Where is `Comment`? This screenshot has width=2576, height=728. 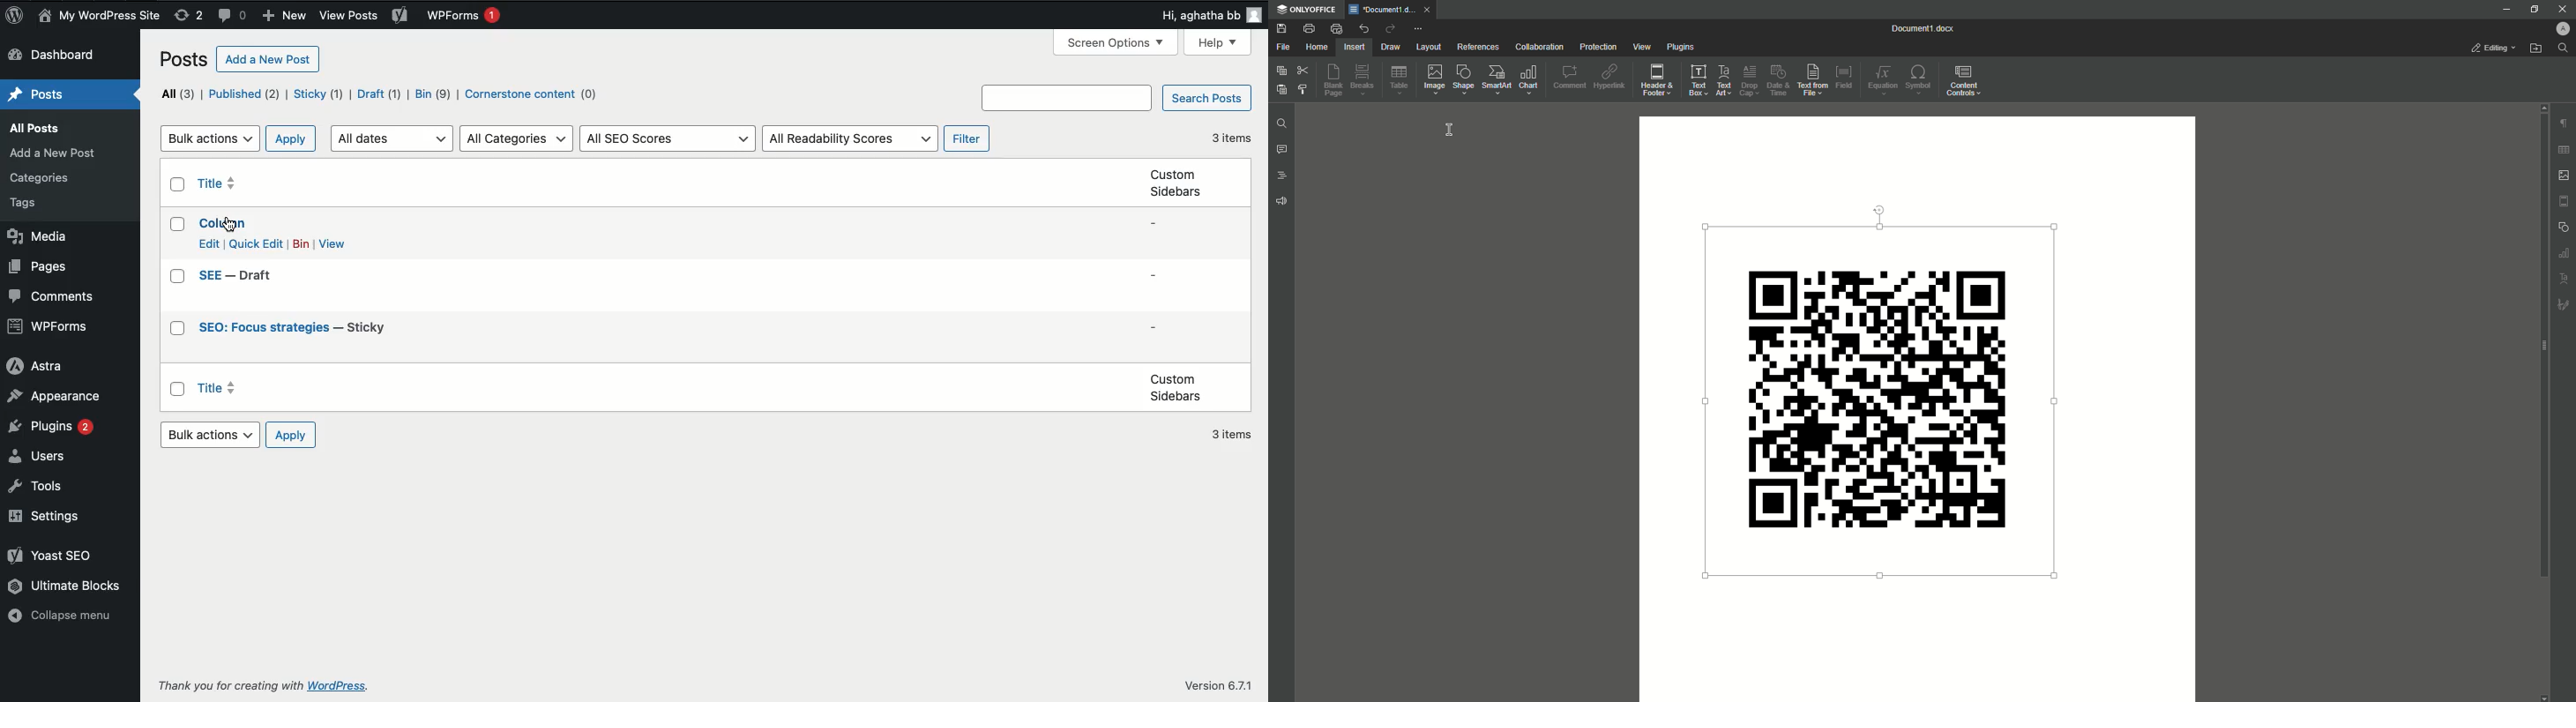
Comment is located at coordinates (1567, 80).